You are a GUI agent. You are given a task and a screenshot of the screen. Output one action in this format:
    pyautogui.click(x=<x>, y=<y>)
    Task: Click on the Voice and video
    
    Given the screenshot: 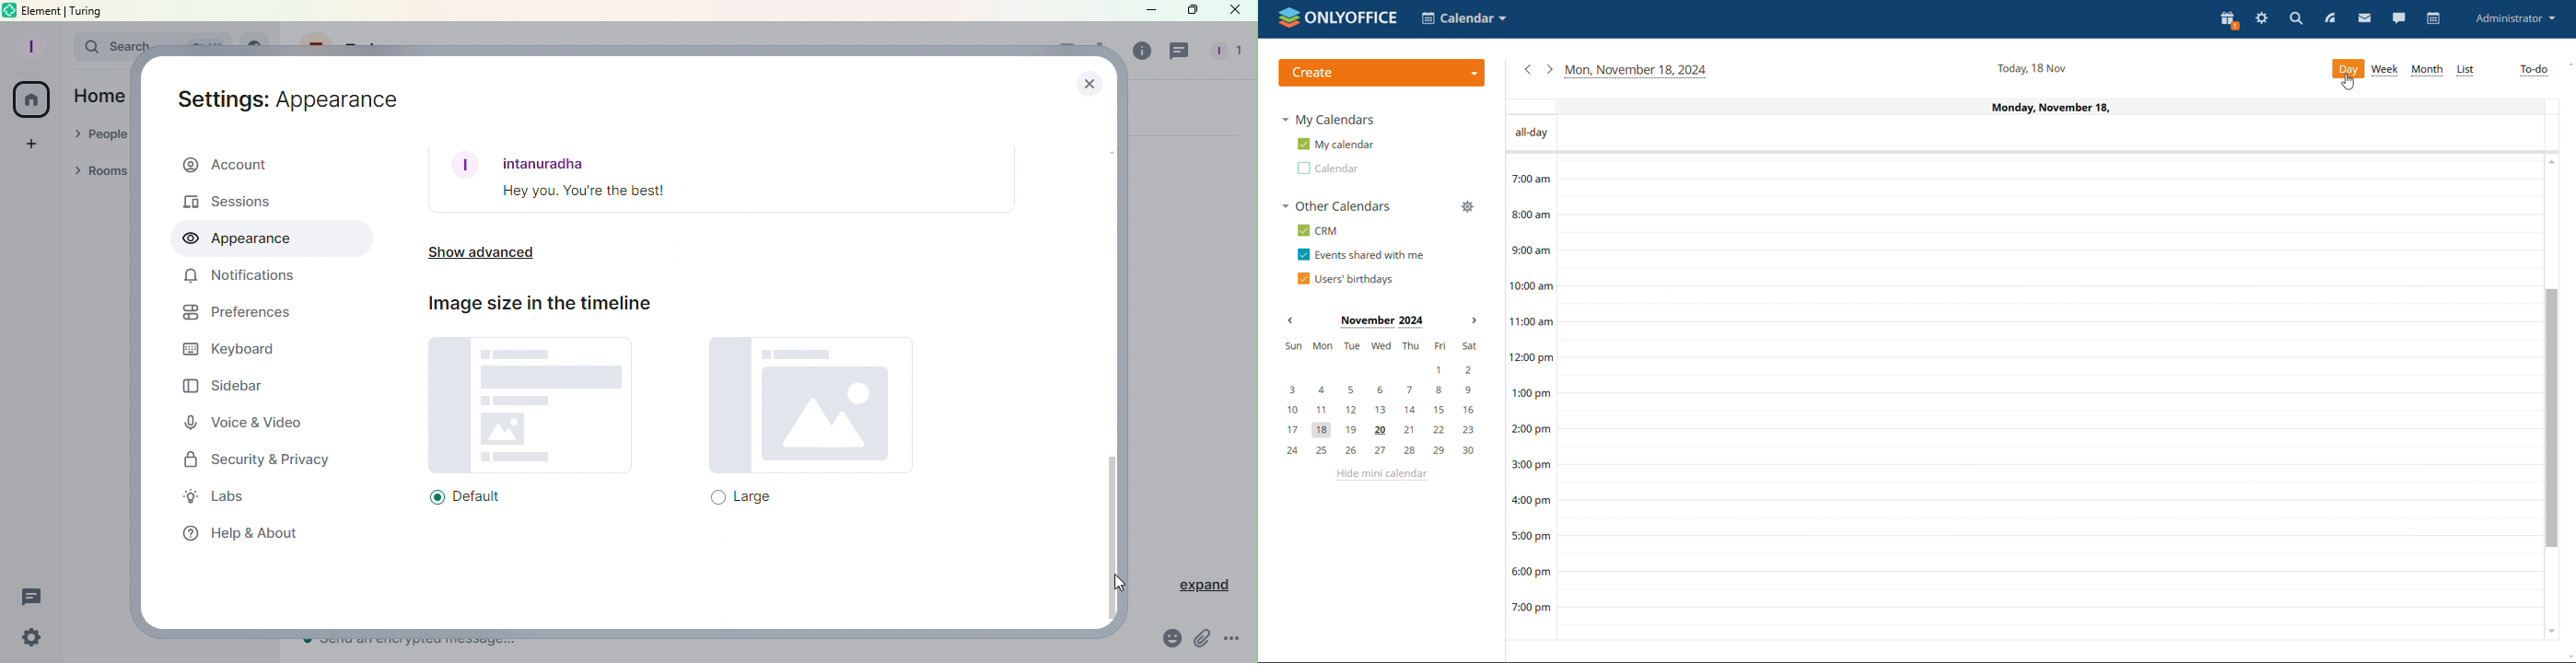 What is the action you would take?
    pyautogui.click(x=250, y=424)
    